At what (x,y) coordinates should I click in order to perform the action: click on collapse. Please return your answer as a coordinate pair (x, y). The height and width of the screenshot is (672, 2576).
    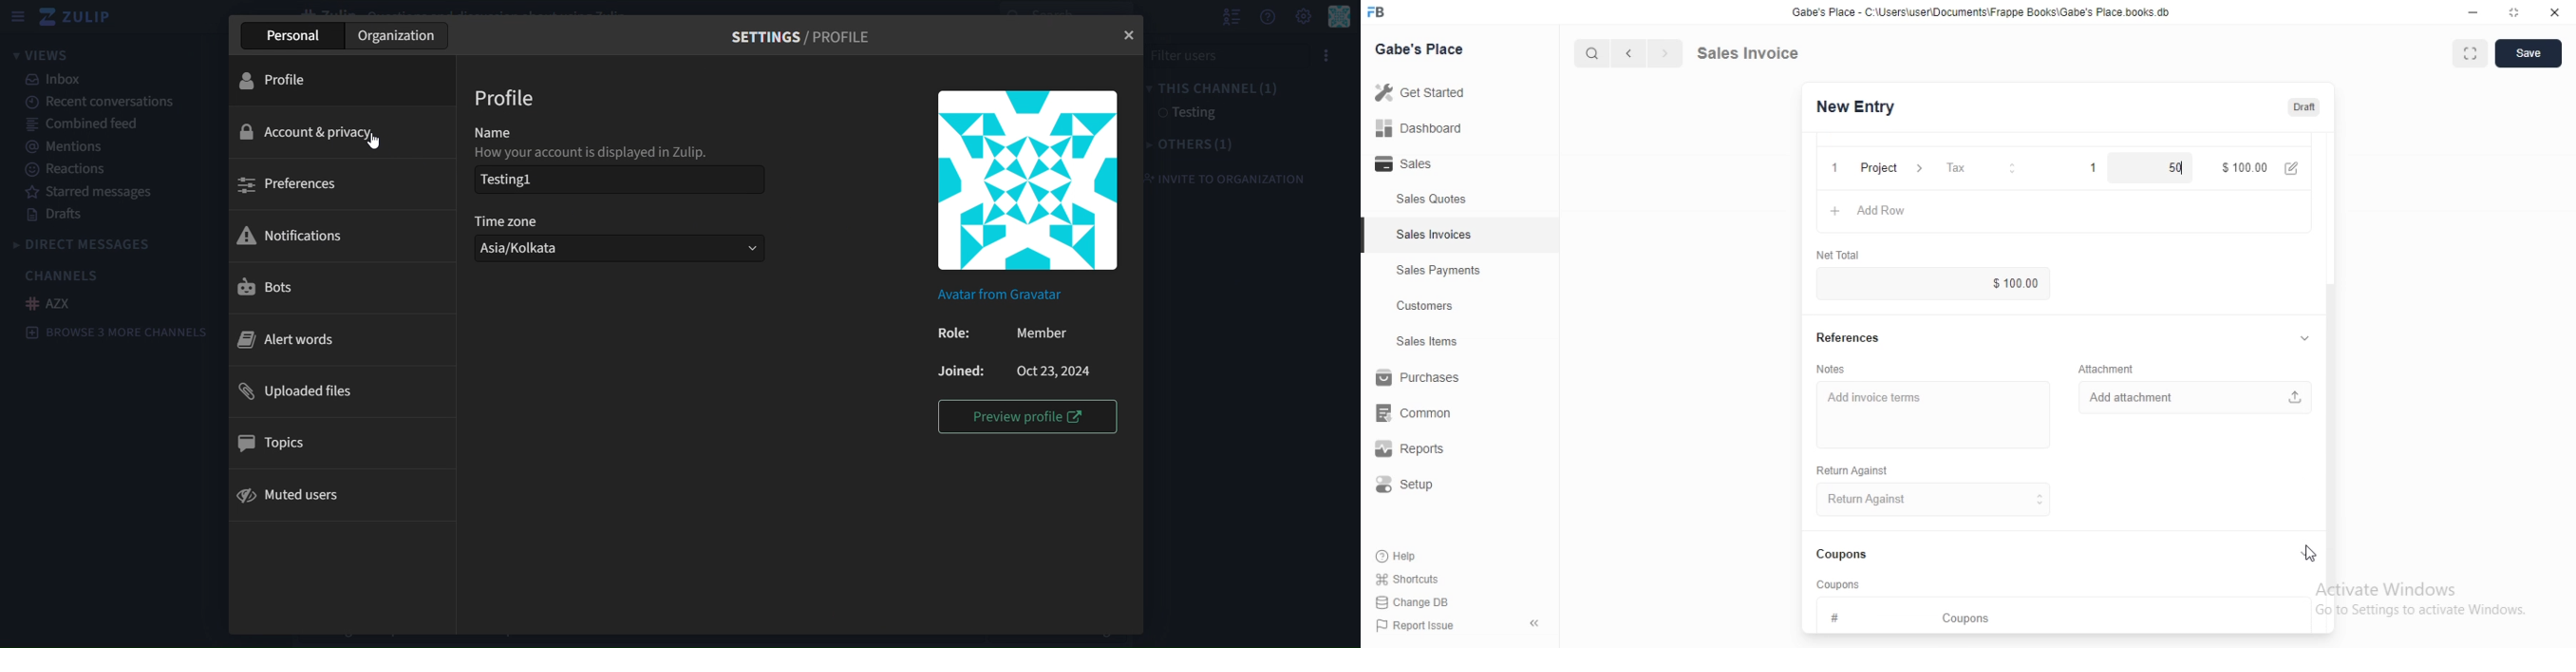
    Looking at the image, I should click on (2303, 337).